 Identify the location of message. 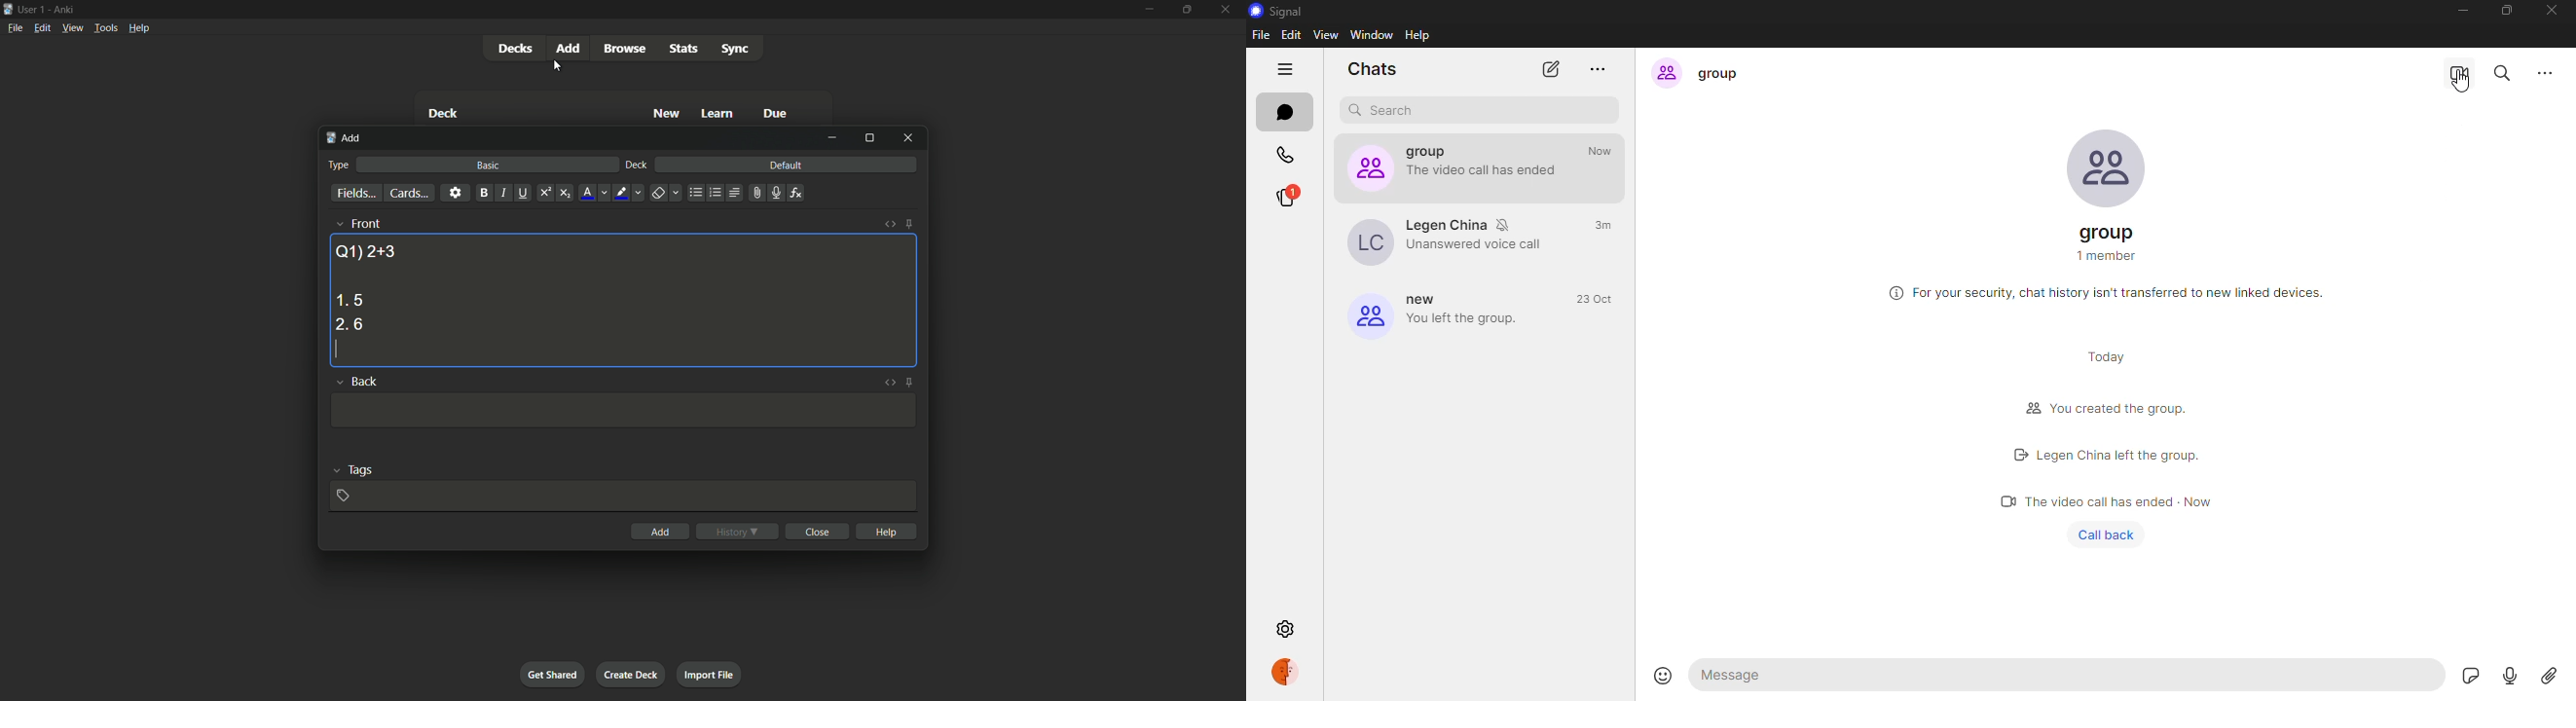
(1736, 675).